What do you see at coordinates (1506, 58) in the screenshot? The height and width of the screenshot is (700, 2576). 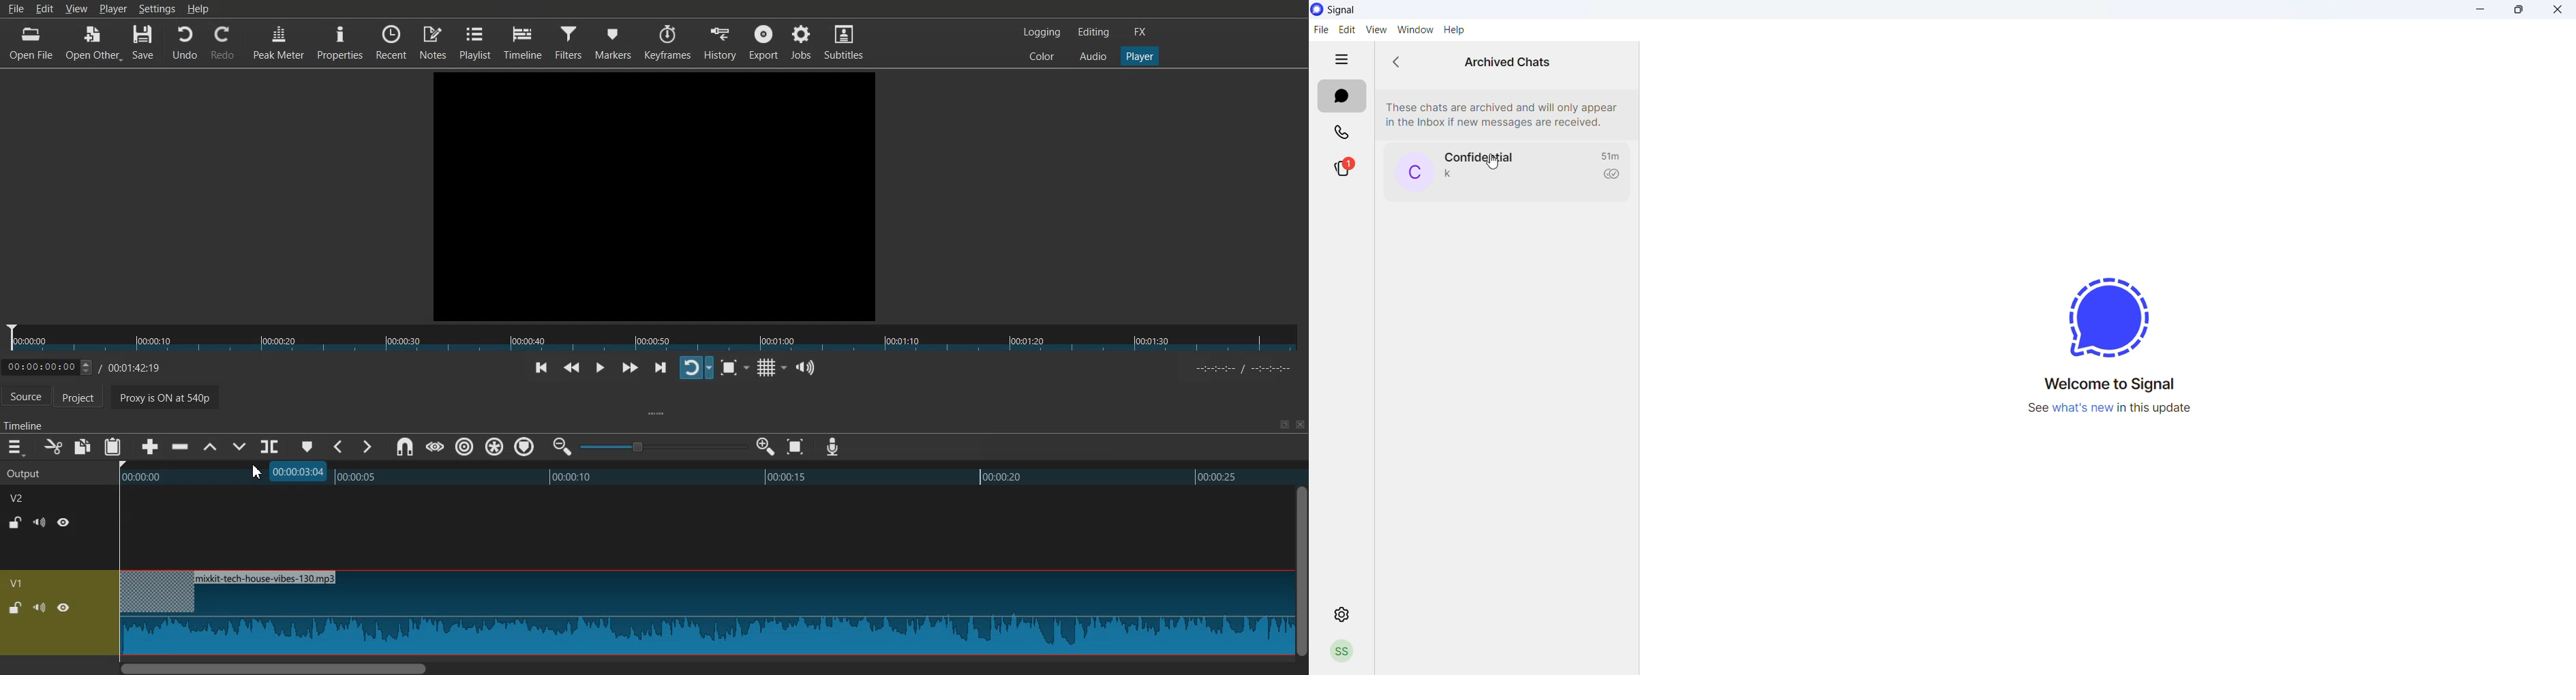 I see `archived chats heading` at bounding box center [1506, 58].